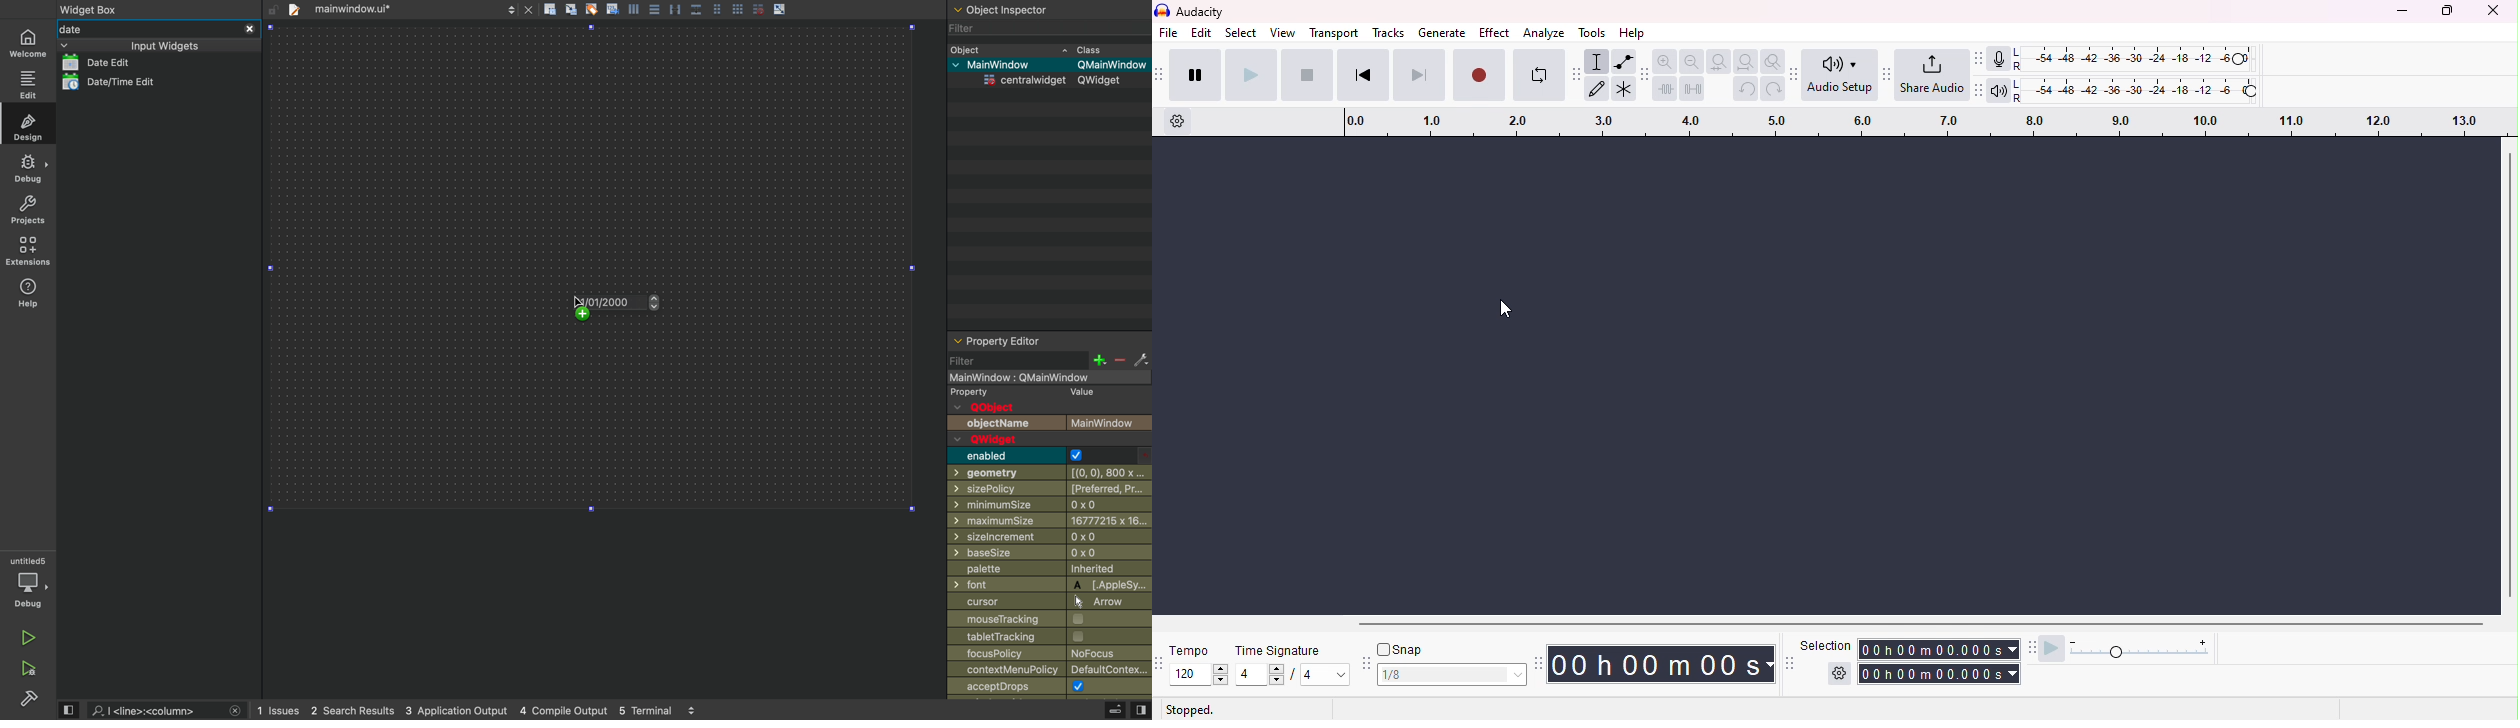  I want to click on stopped, so click(1190, 710).